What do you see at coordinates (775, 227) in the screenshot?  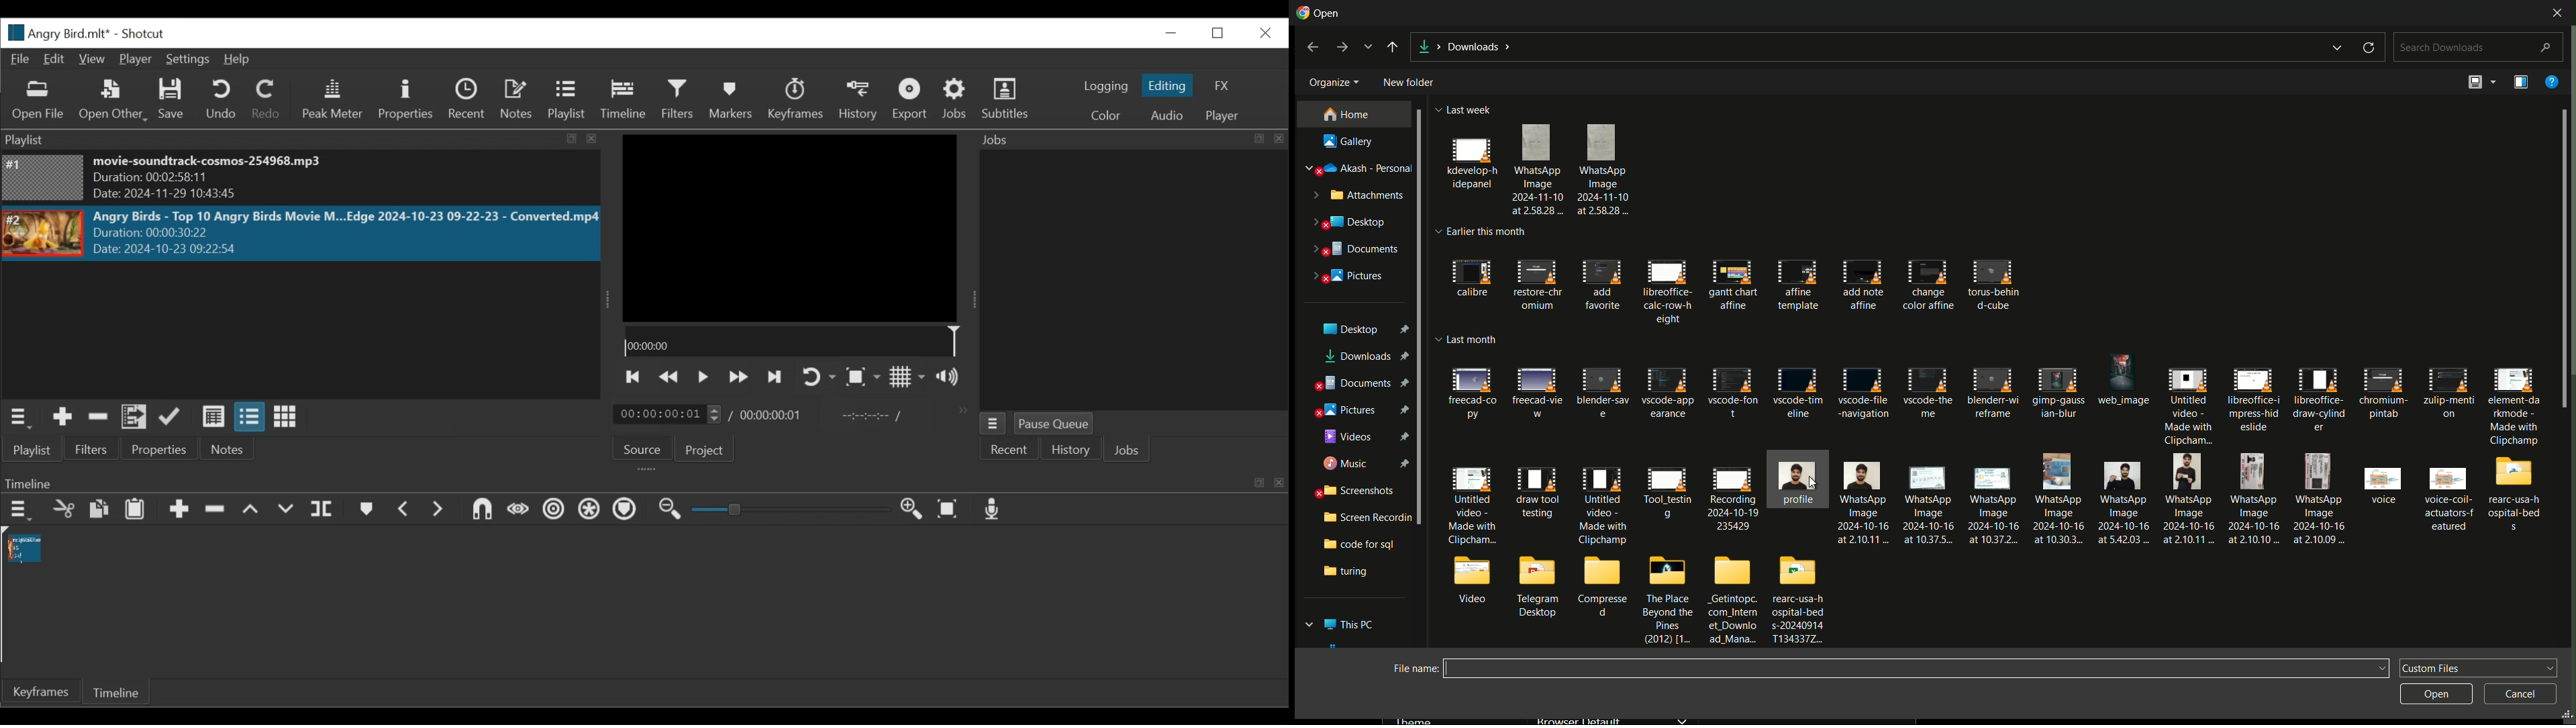 I see `Media Viewer` at bounding box center [775, 227].